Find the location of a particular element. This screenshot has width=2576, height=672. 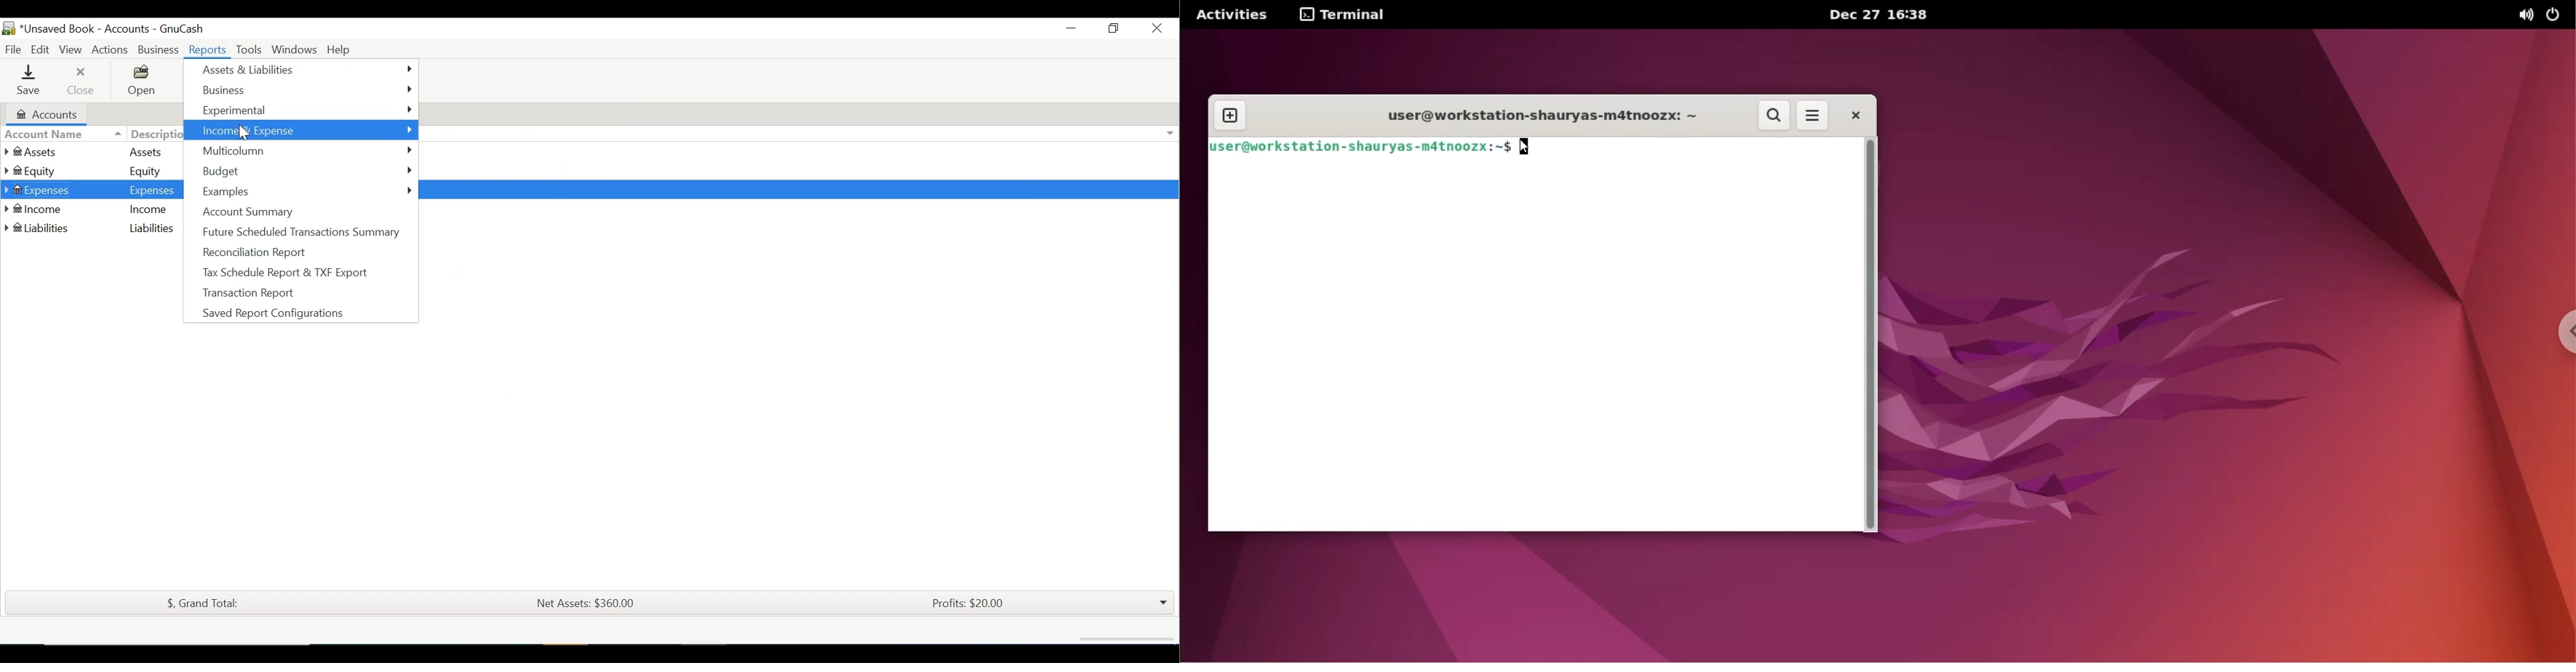

new tab is located at coordinates (1228, 116).